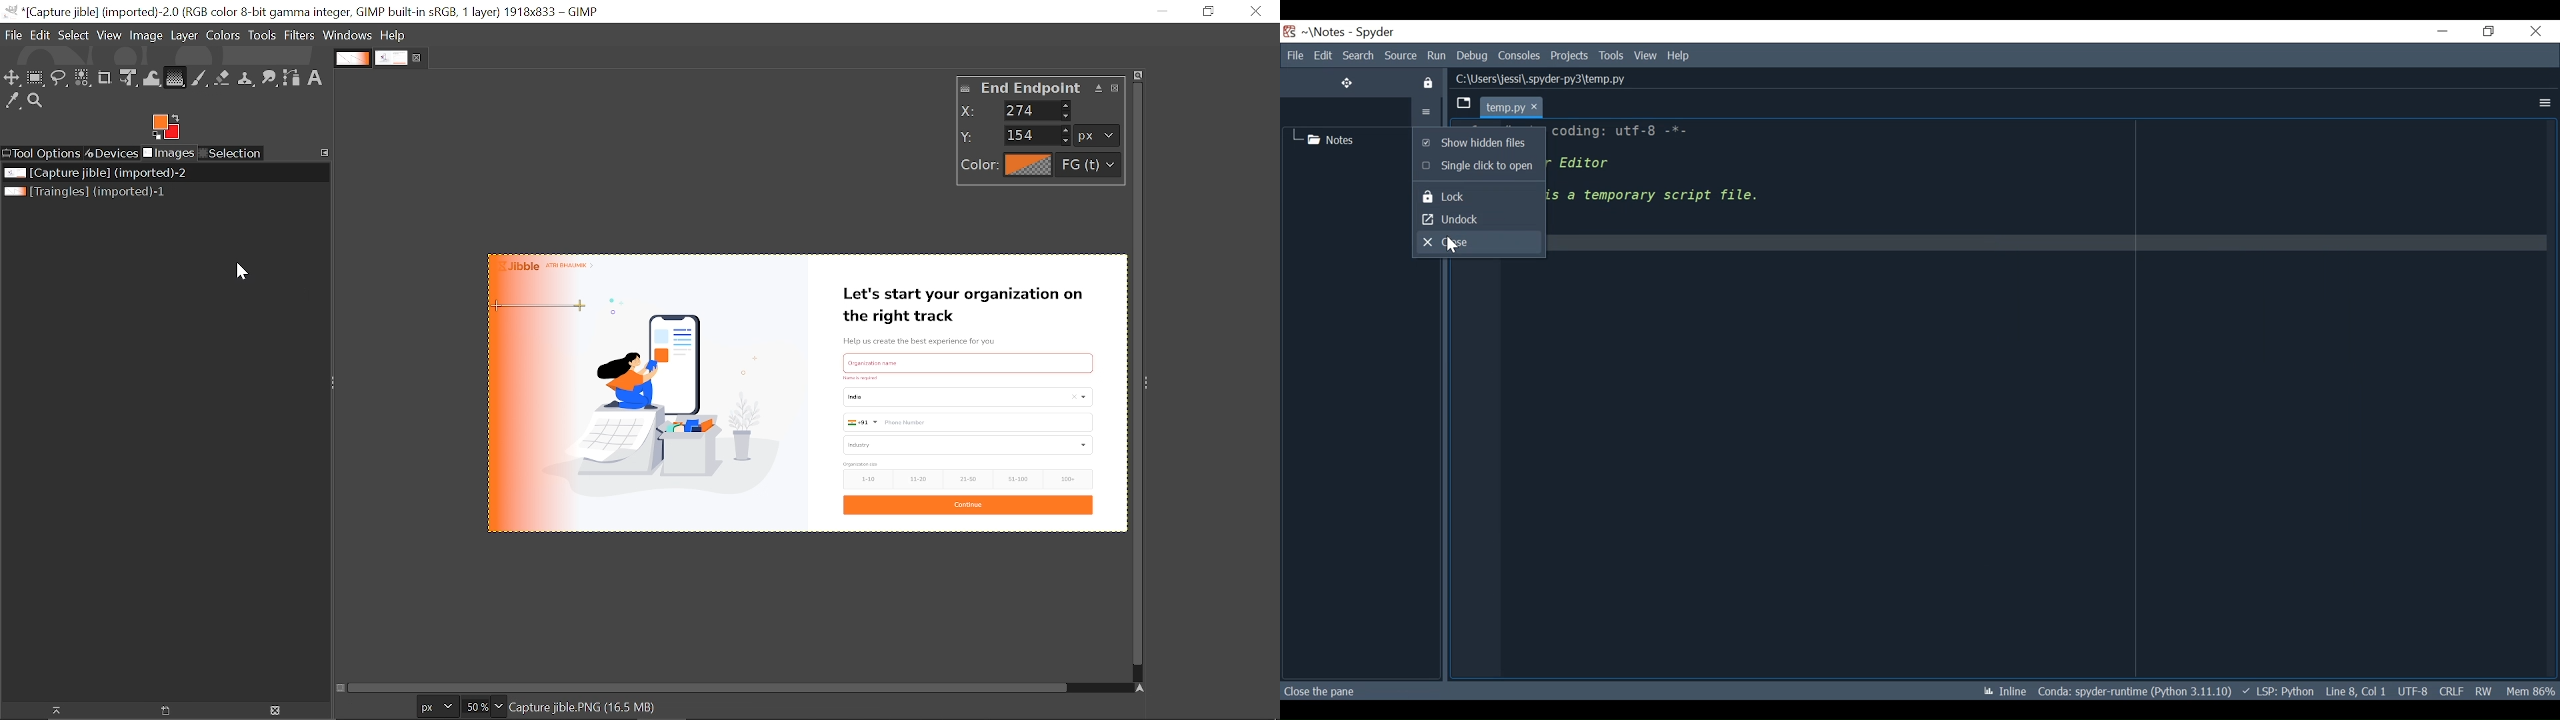 The width and height of the screenshot is (2576, 728). Describe the element at coordinates (1451, 245) in the screenshot. I see `Cursor` at that location.